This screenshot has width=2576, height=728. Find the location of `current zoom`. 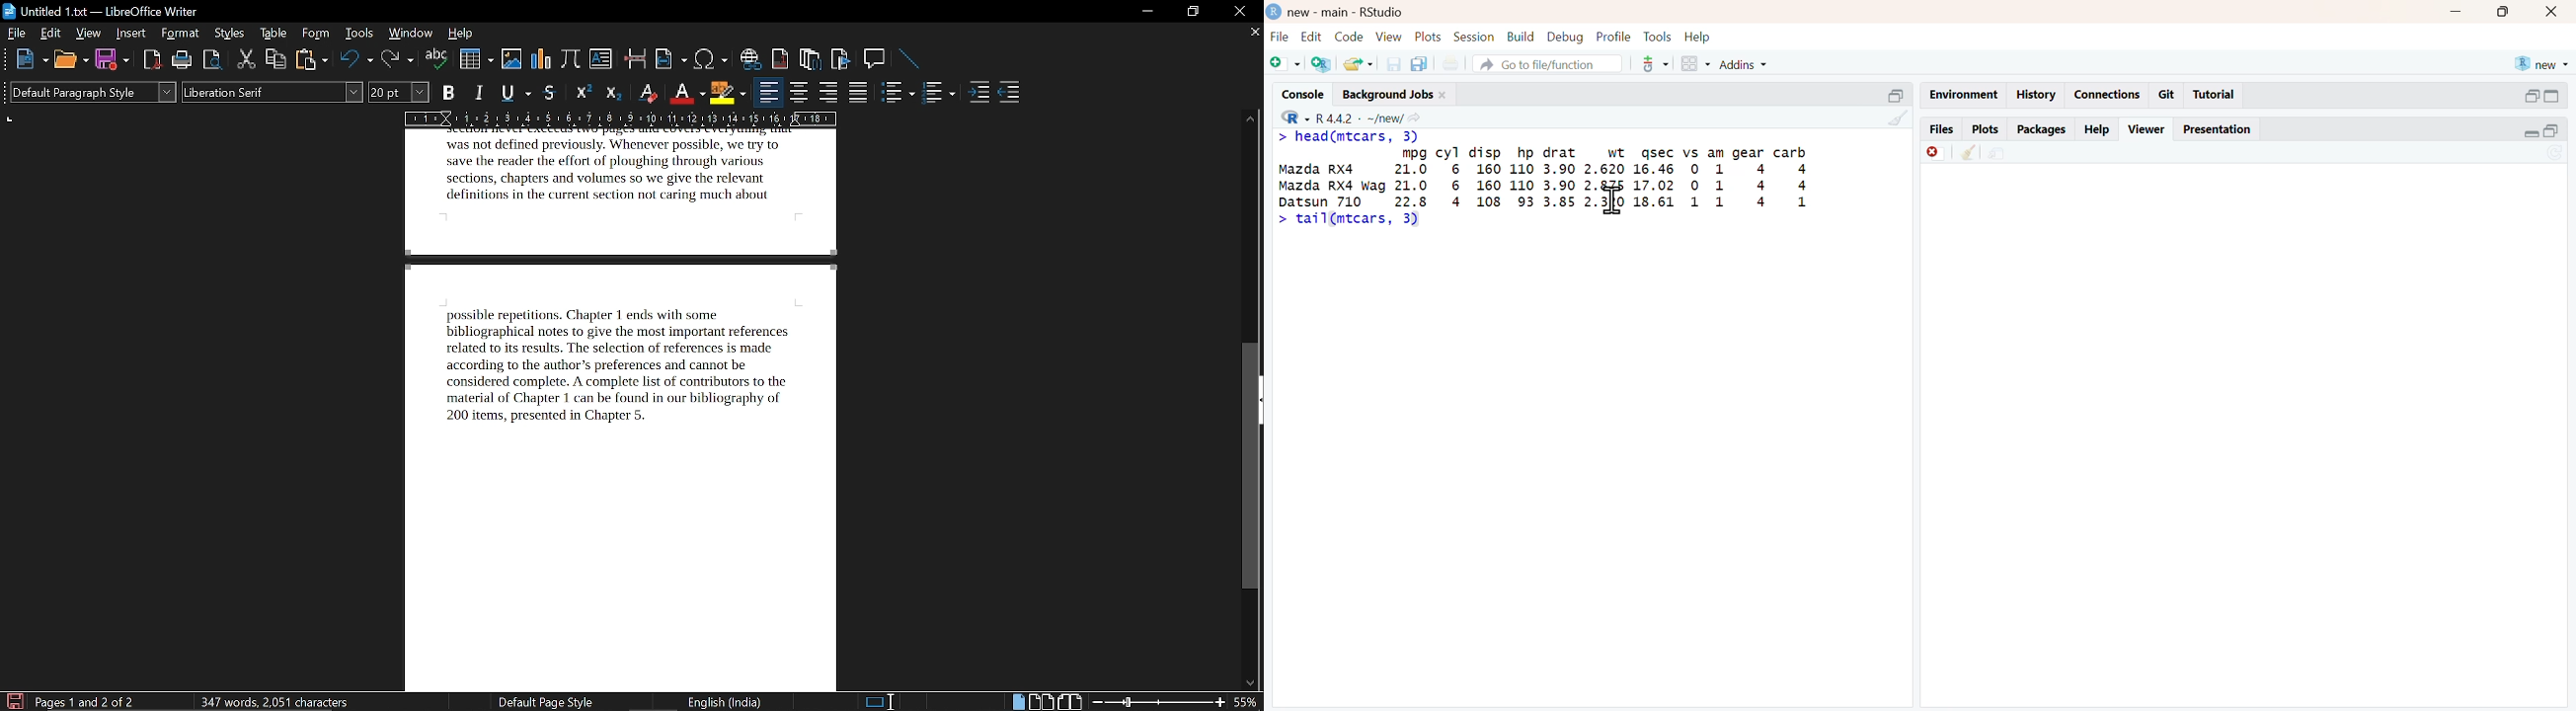

current zoom is located at coordinates (1249, 703).